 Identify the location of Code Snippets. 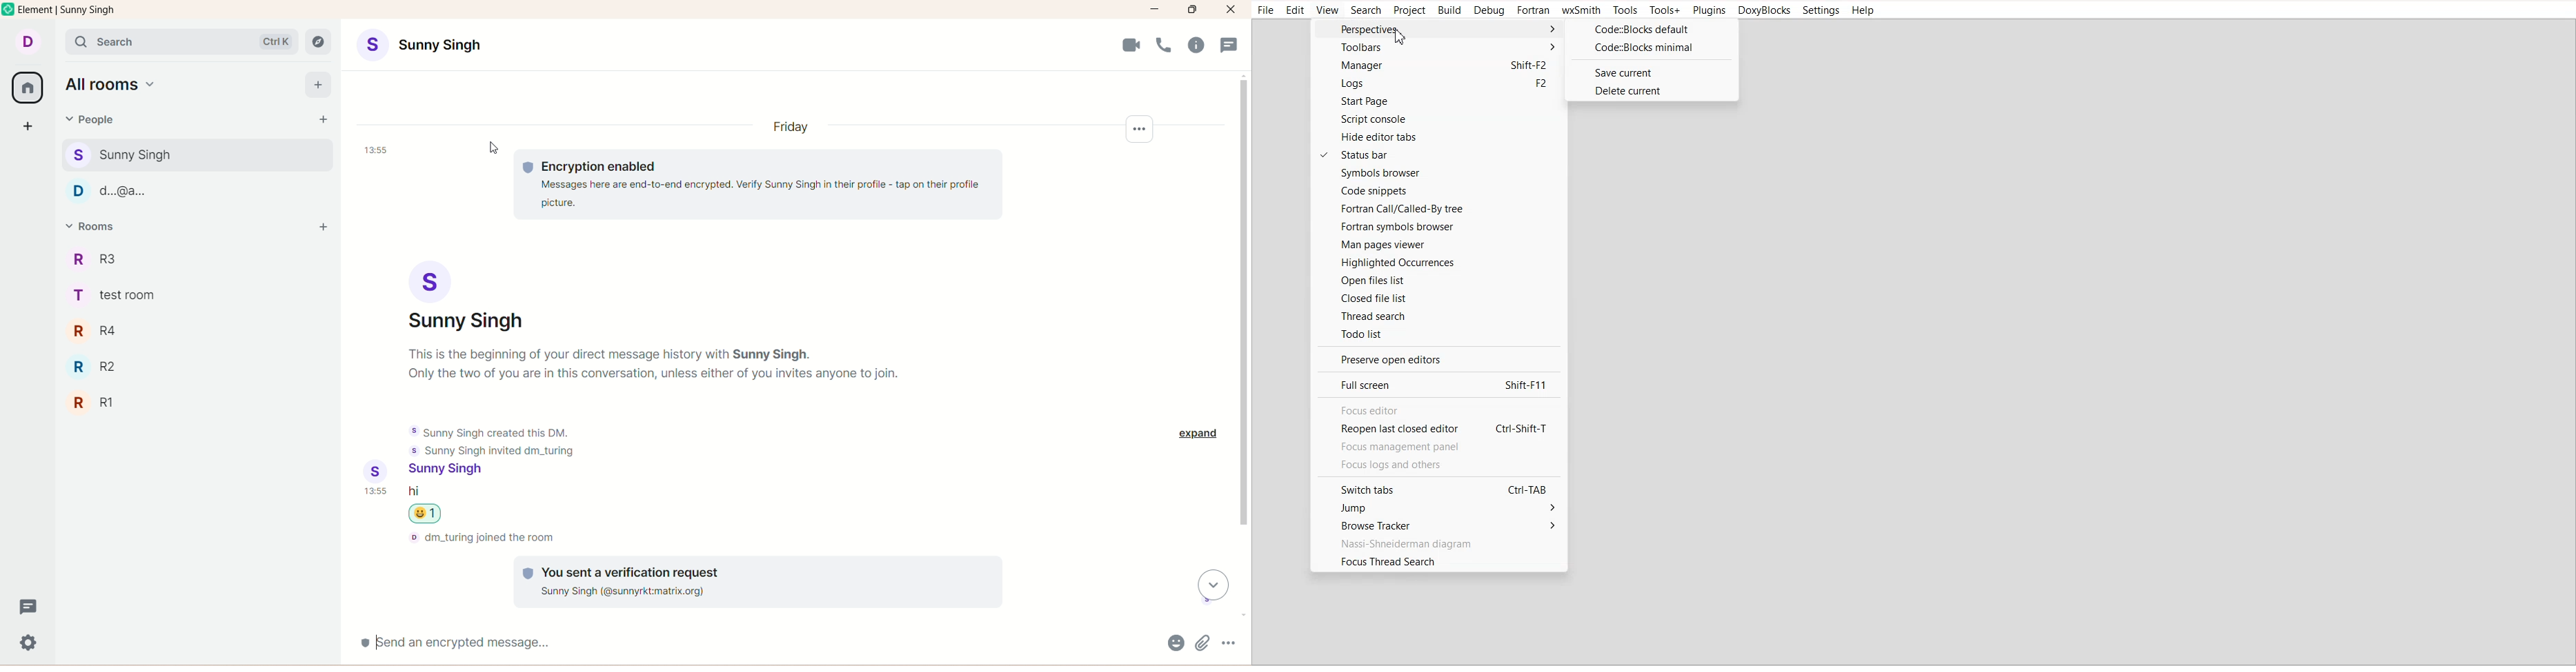
(1438, 190).